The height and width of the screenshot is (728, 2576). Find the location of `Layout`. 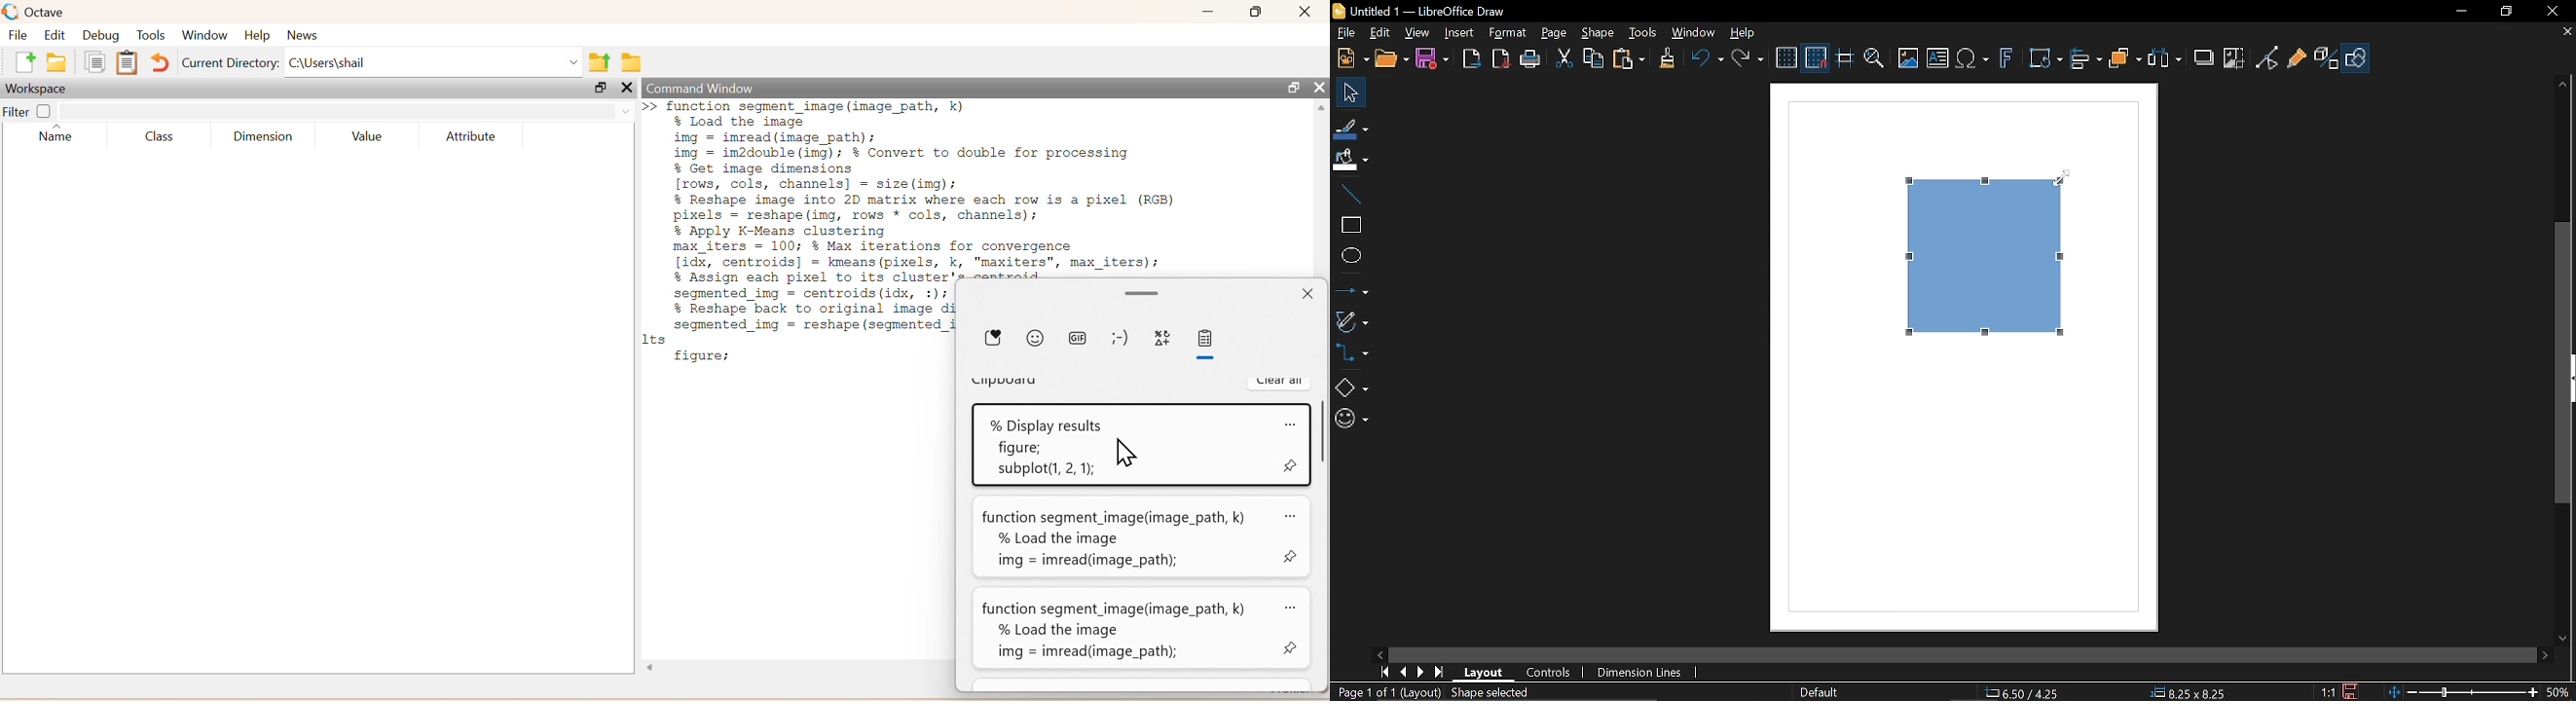

Layout is located at coordinates (1483, 673).